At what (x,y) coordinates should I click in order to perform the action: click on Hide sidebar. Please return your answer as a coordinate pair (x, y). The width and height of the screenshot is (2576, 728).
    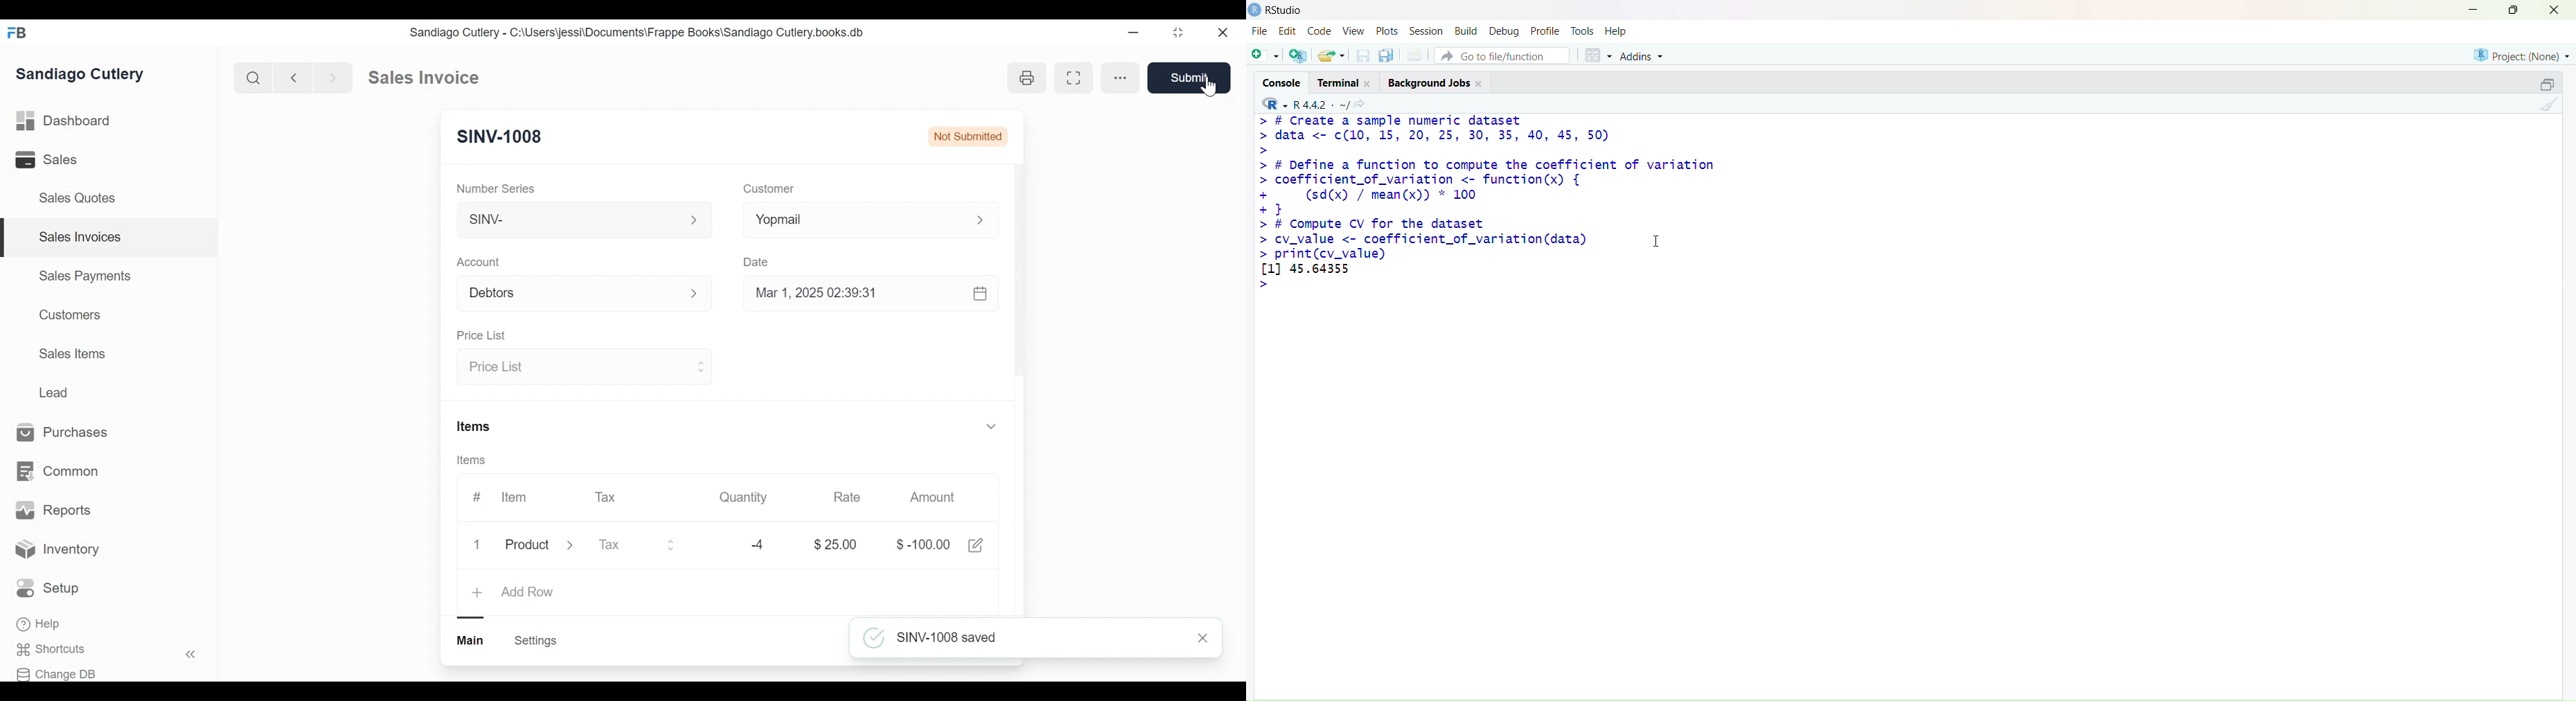
    Looking at the image, I should click on (191, 654).